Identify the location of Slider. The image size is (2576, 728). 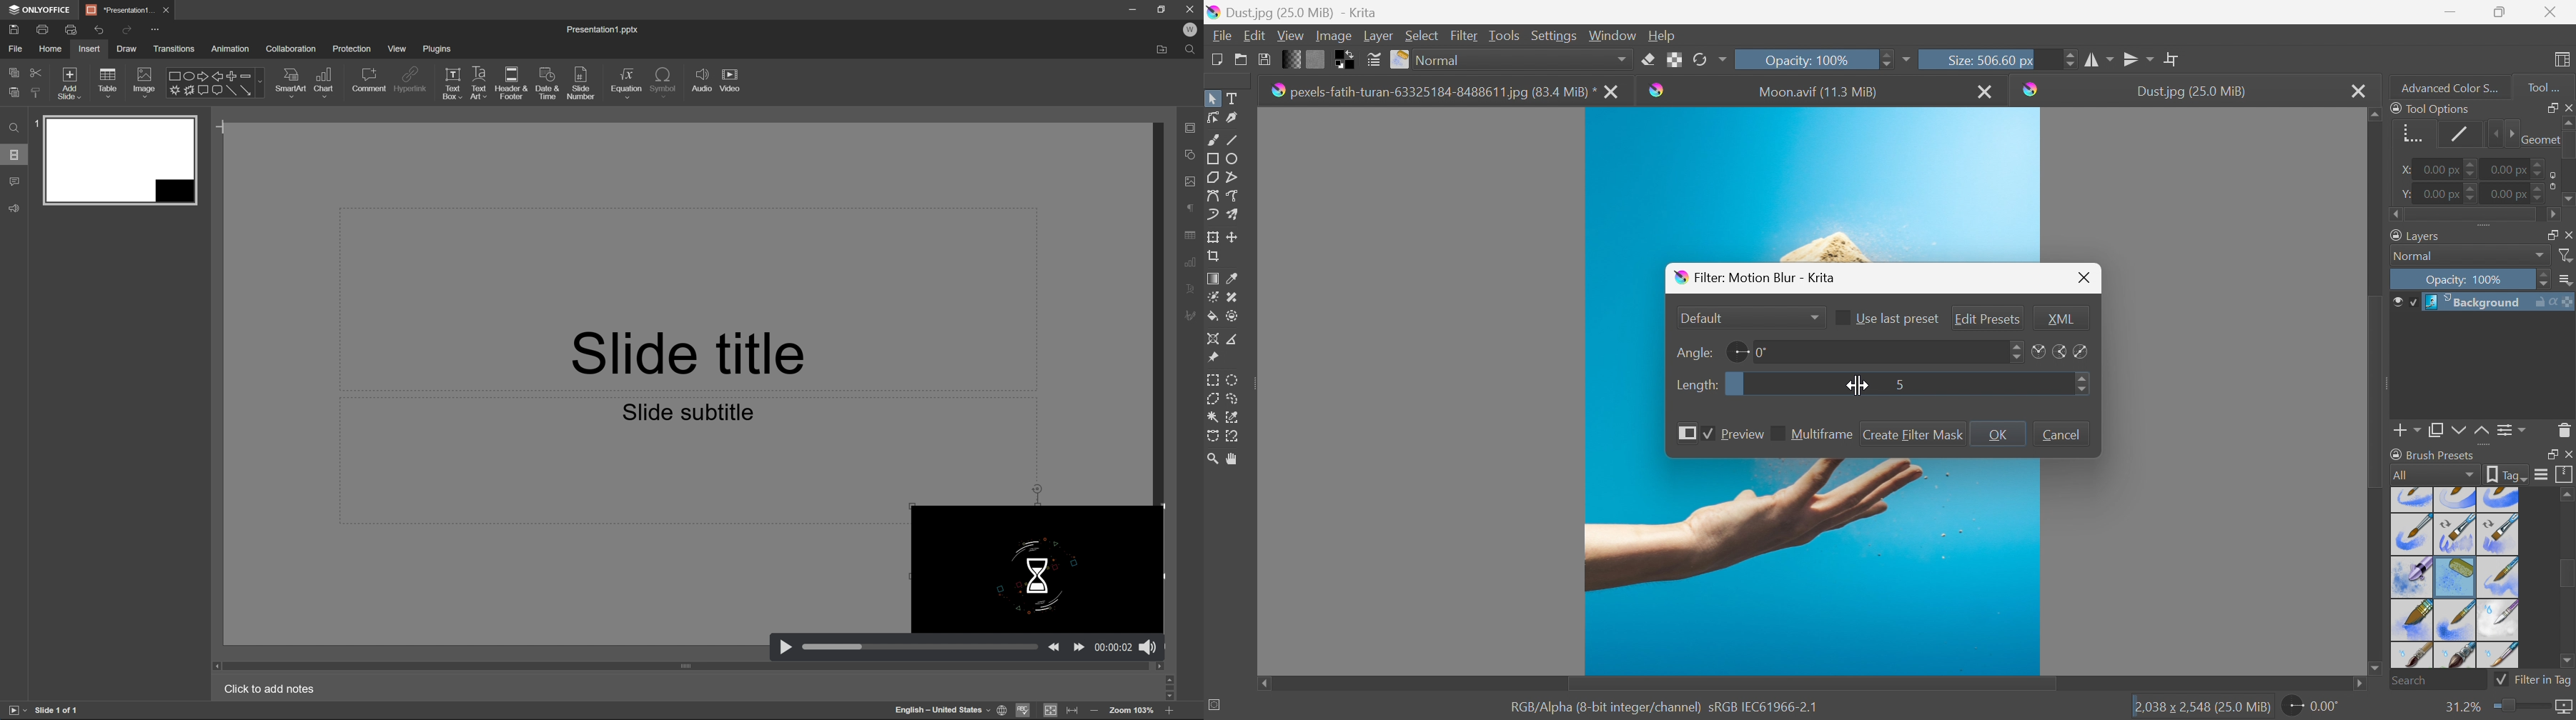
(2070, 59).